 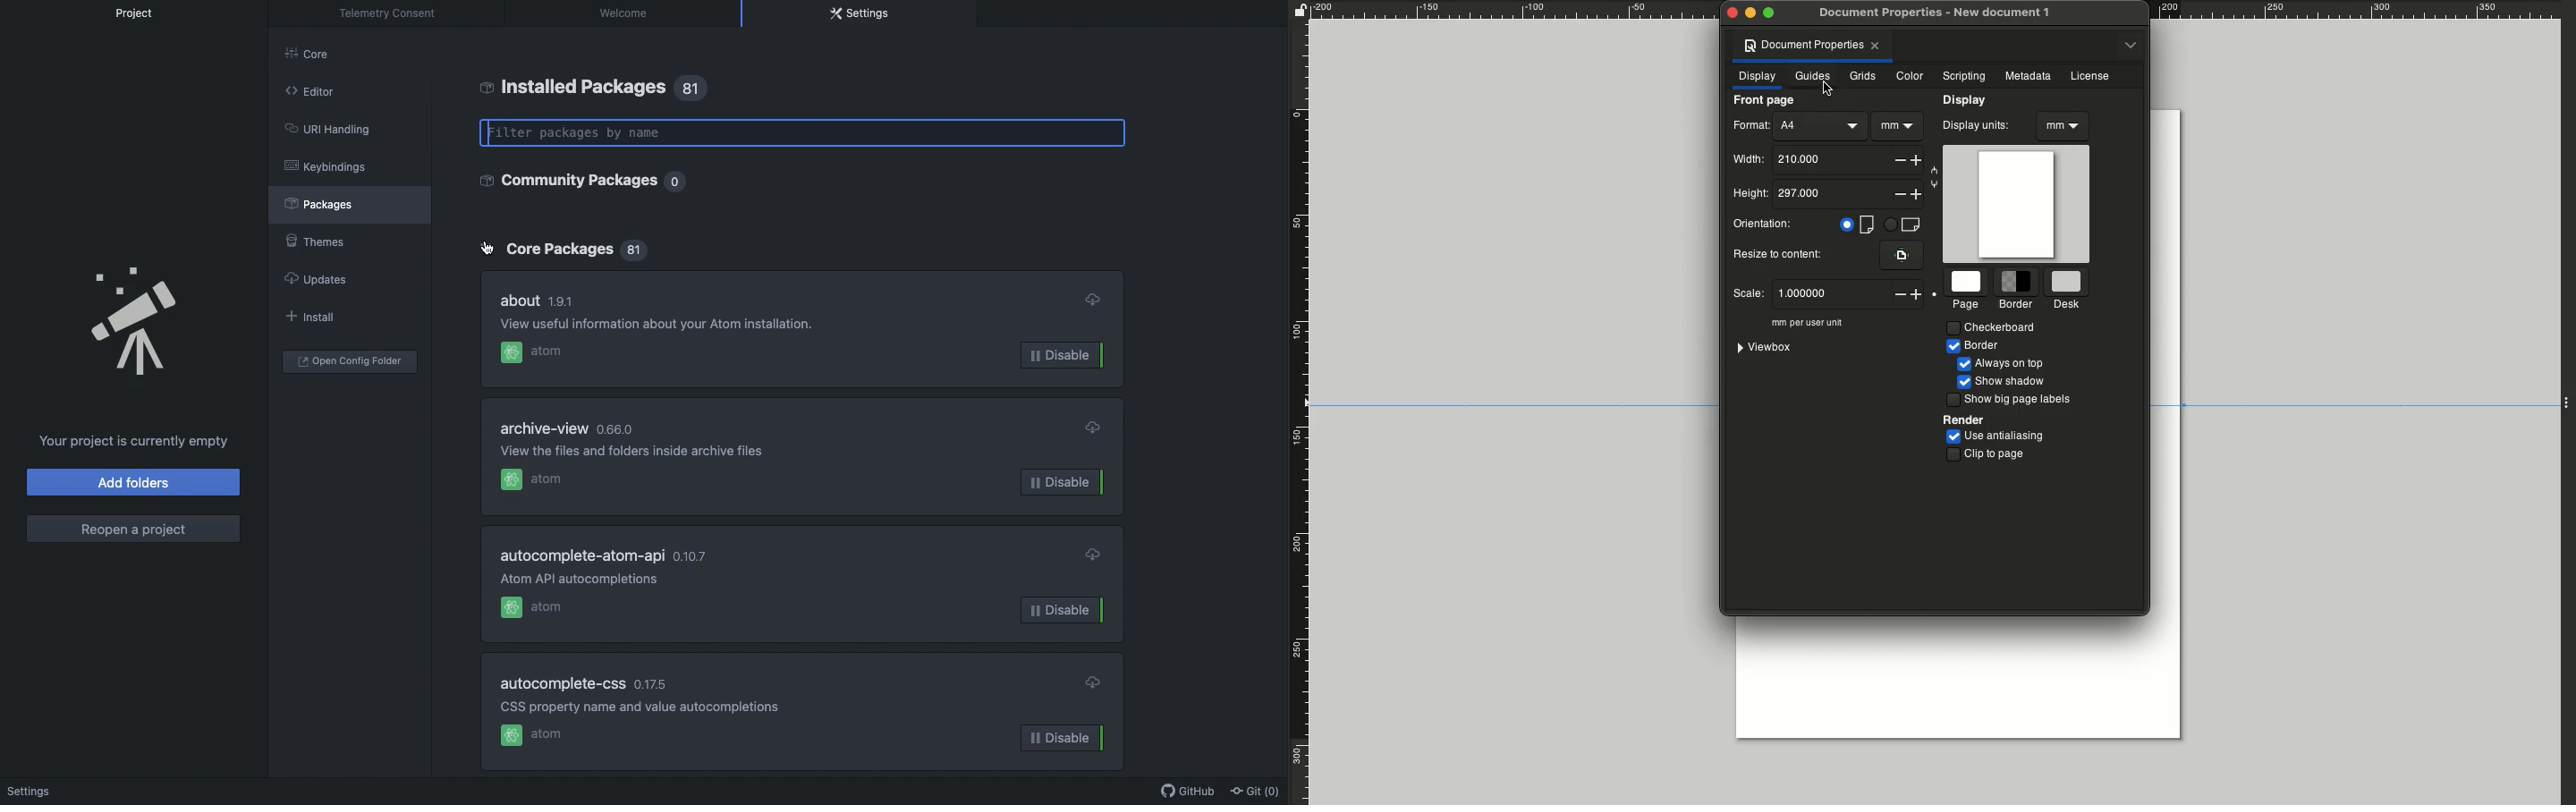 What do you see at coordinates (1749, 157) in the screenshot?
I see `Width` at bounding box center [1749, 157].